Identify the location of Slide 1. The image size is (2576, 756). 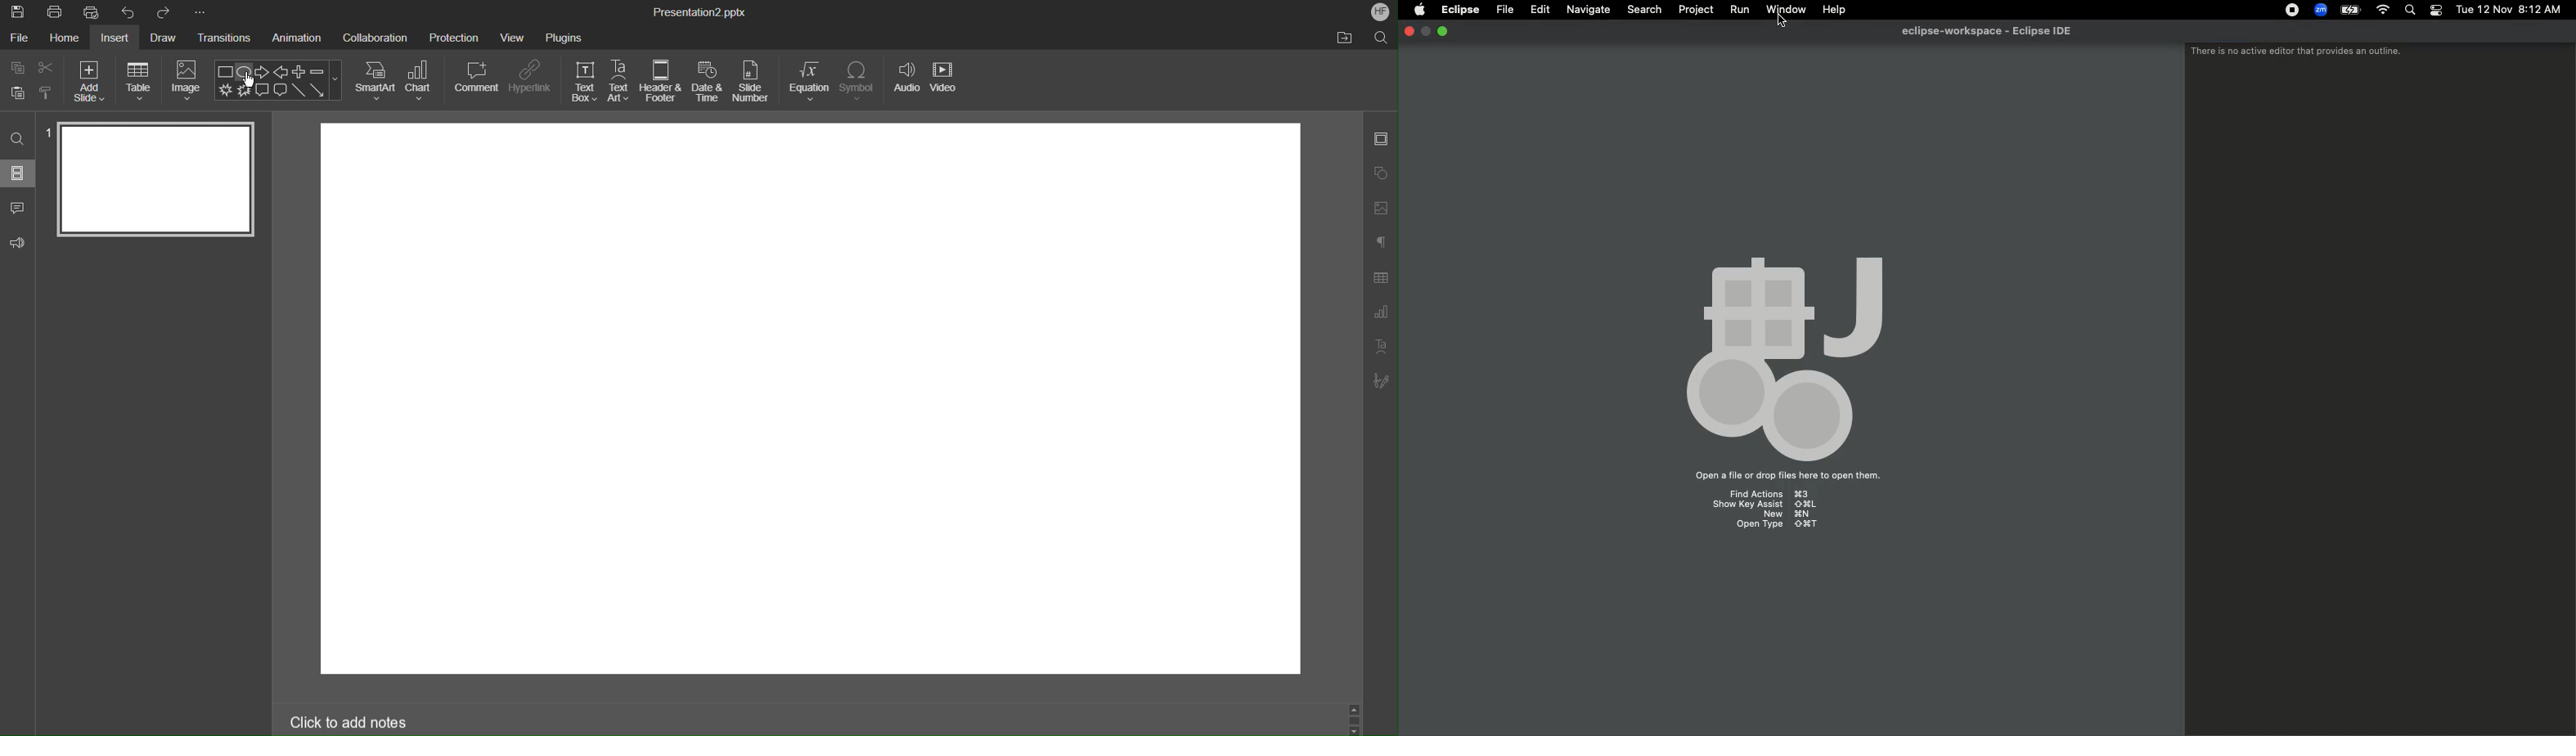
(154, 179).